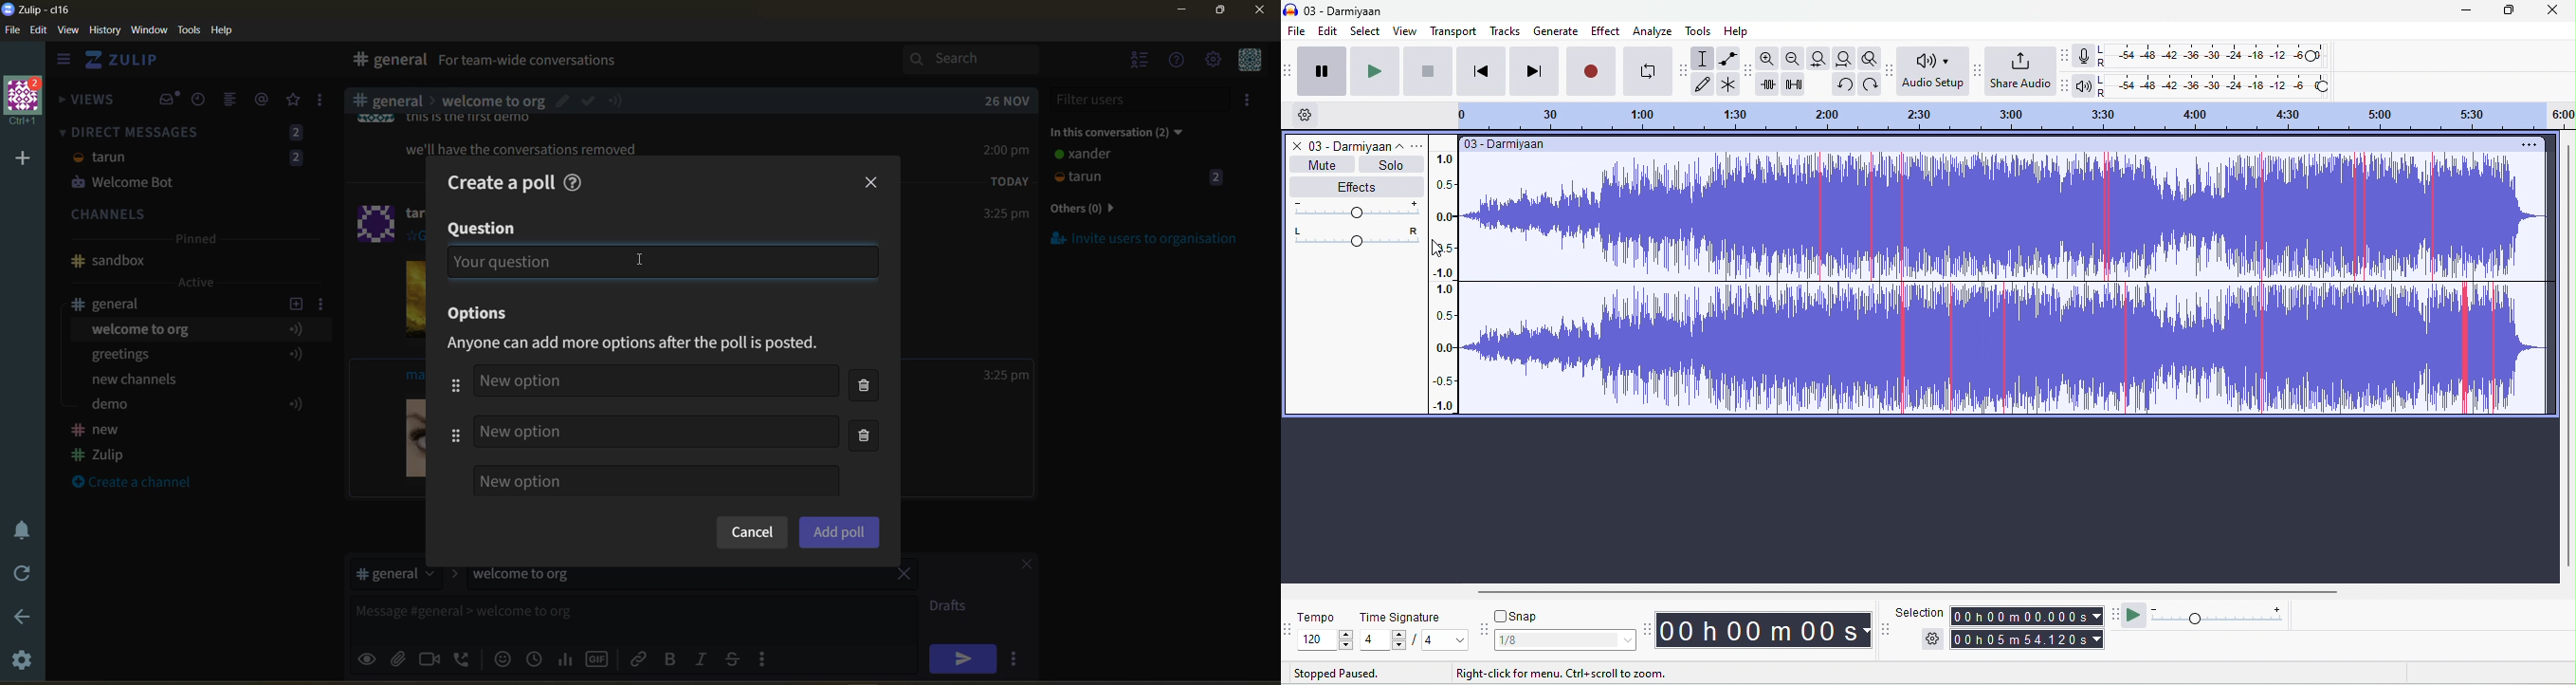  What do you see at coordinates (1567, 671) in the screenshot?
I see `instructions` at bounding box center [1567, 671].